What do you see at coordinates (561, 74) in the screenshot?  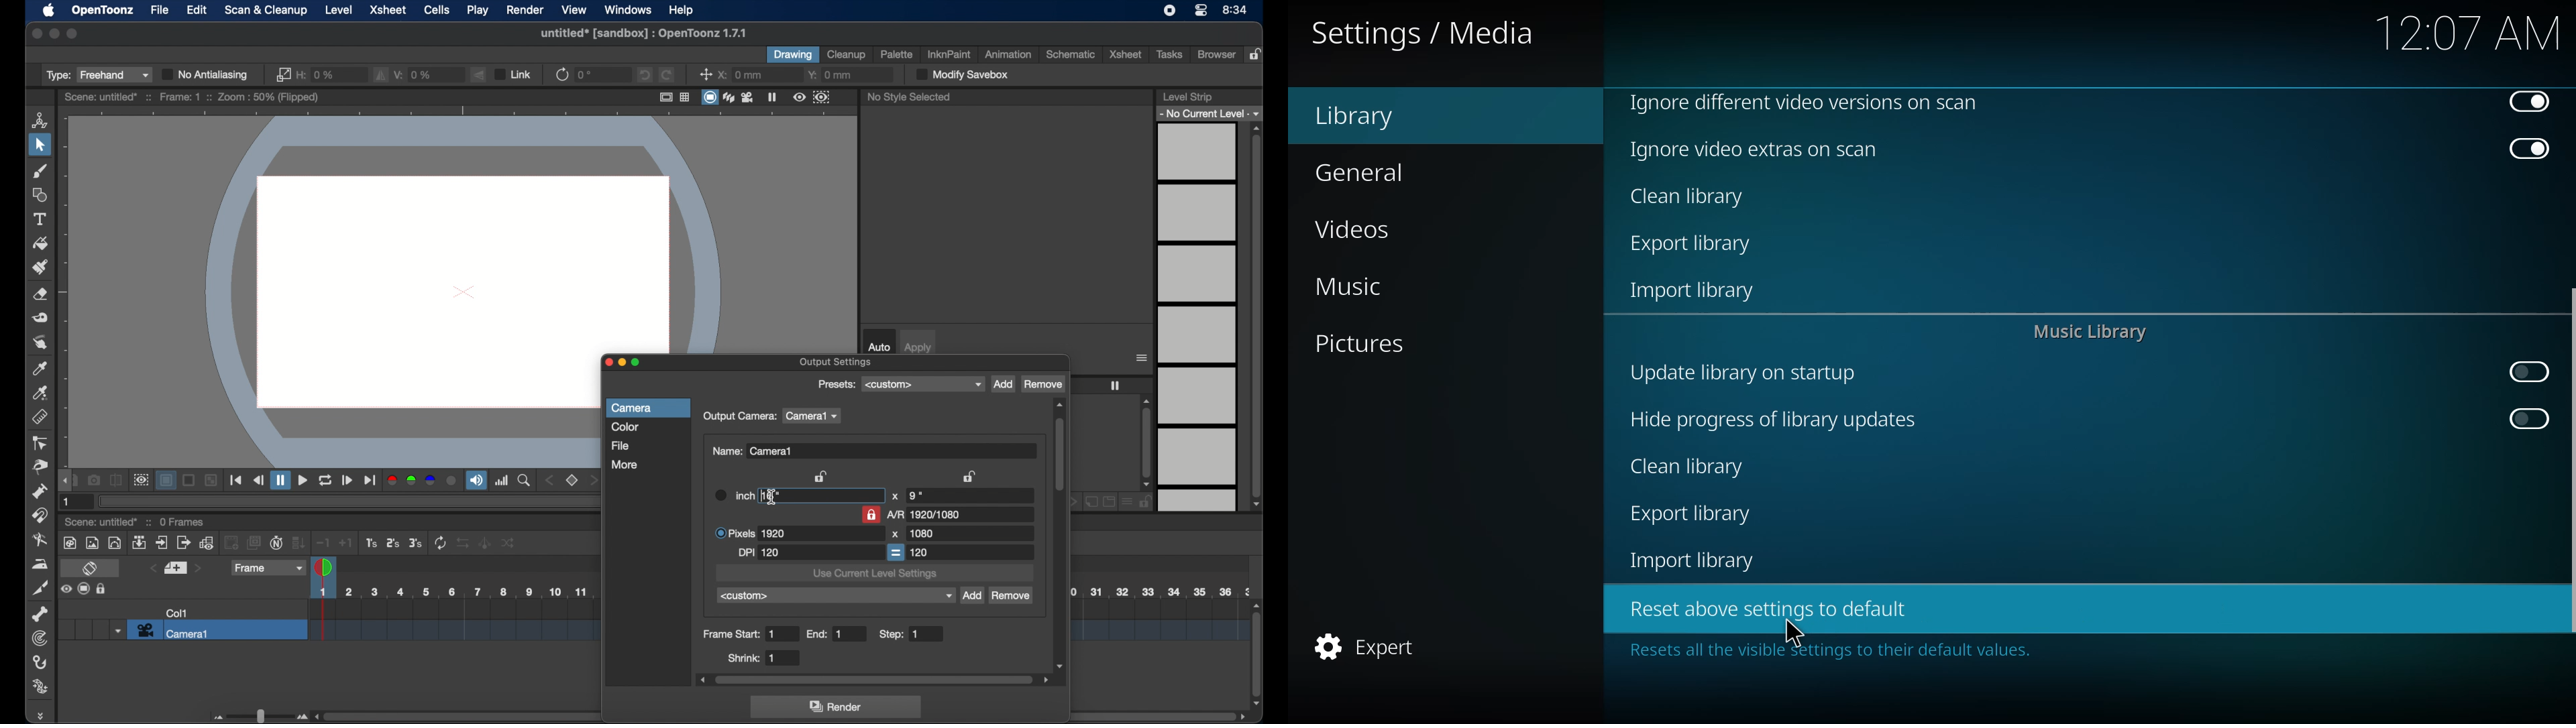 I see `refresh` at bounding box center [561, 74].